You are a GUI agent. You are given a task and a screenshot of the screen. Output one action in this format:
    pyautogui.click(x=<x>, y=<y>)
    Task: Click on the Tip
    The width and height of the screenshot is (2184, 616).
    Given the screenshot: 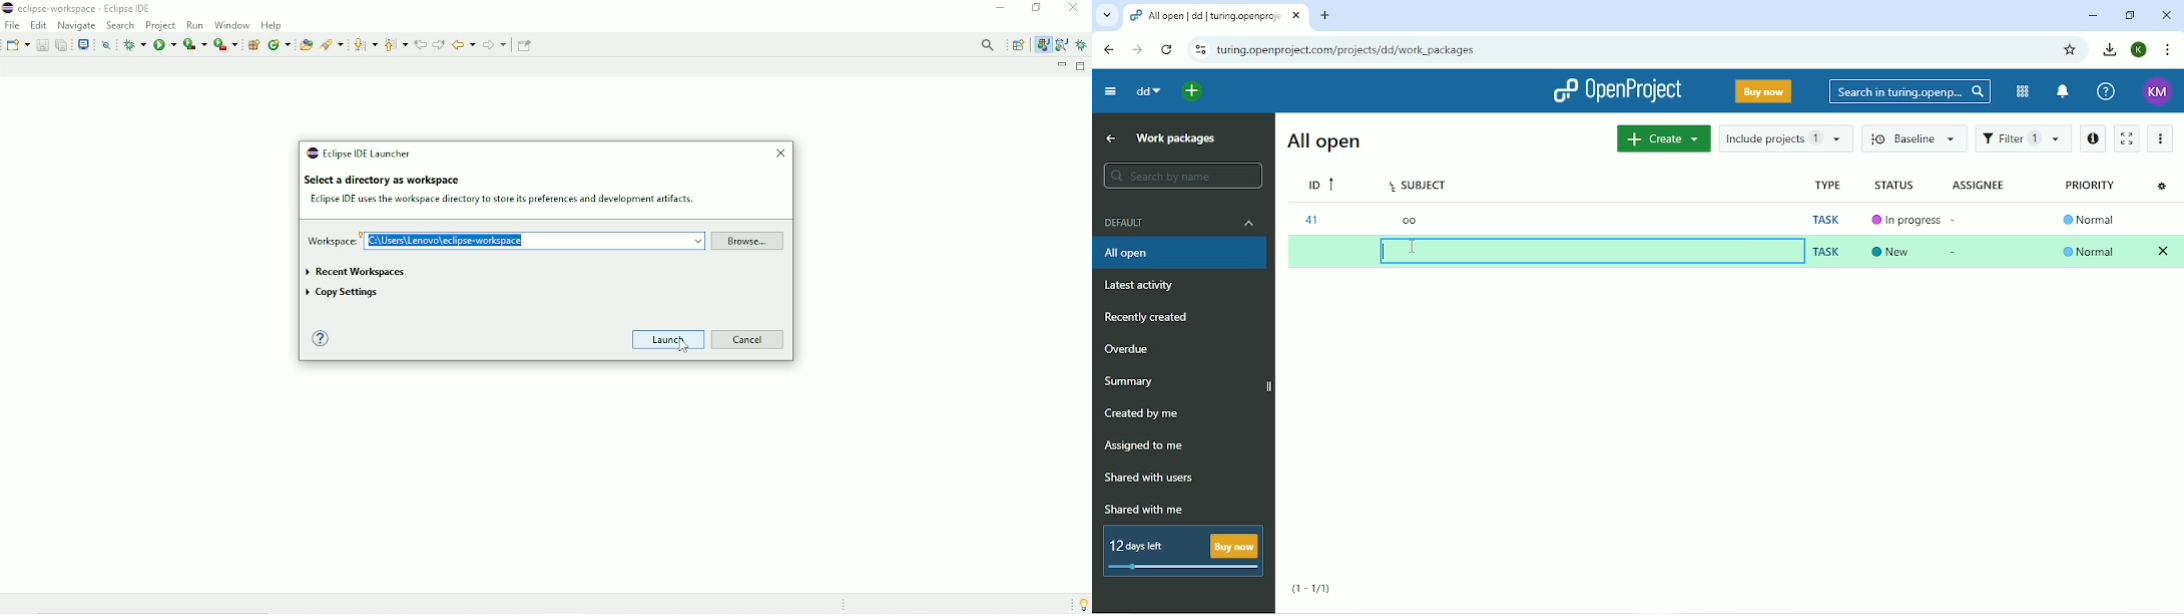 What is the action you would take?
    pyautogui.click(x=1077, y=604)
    